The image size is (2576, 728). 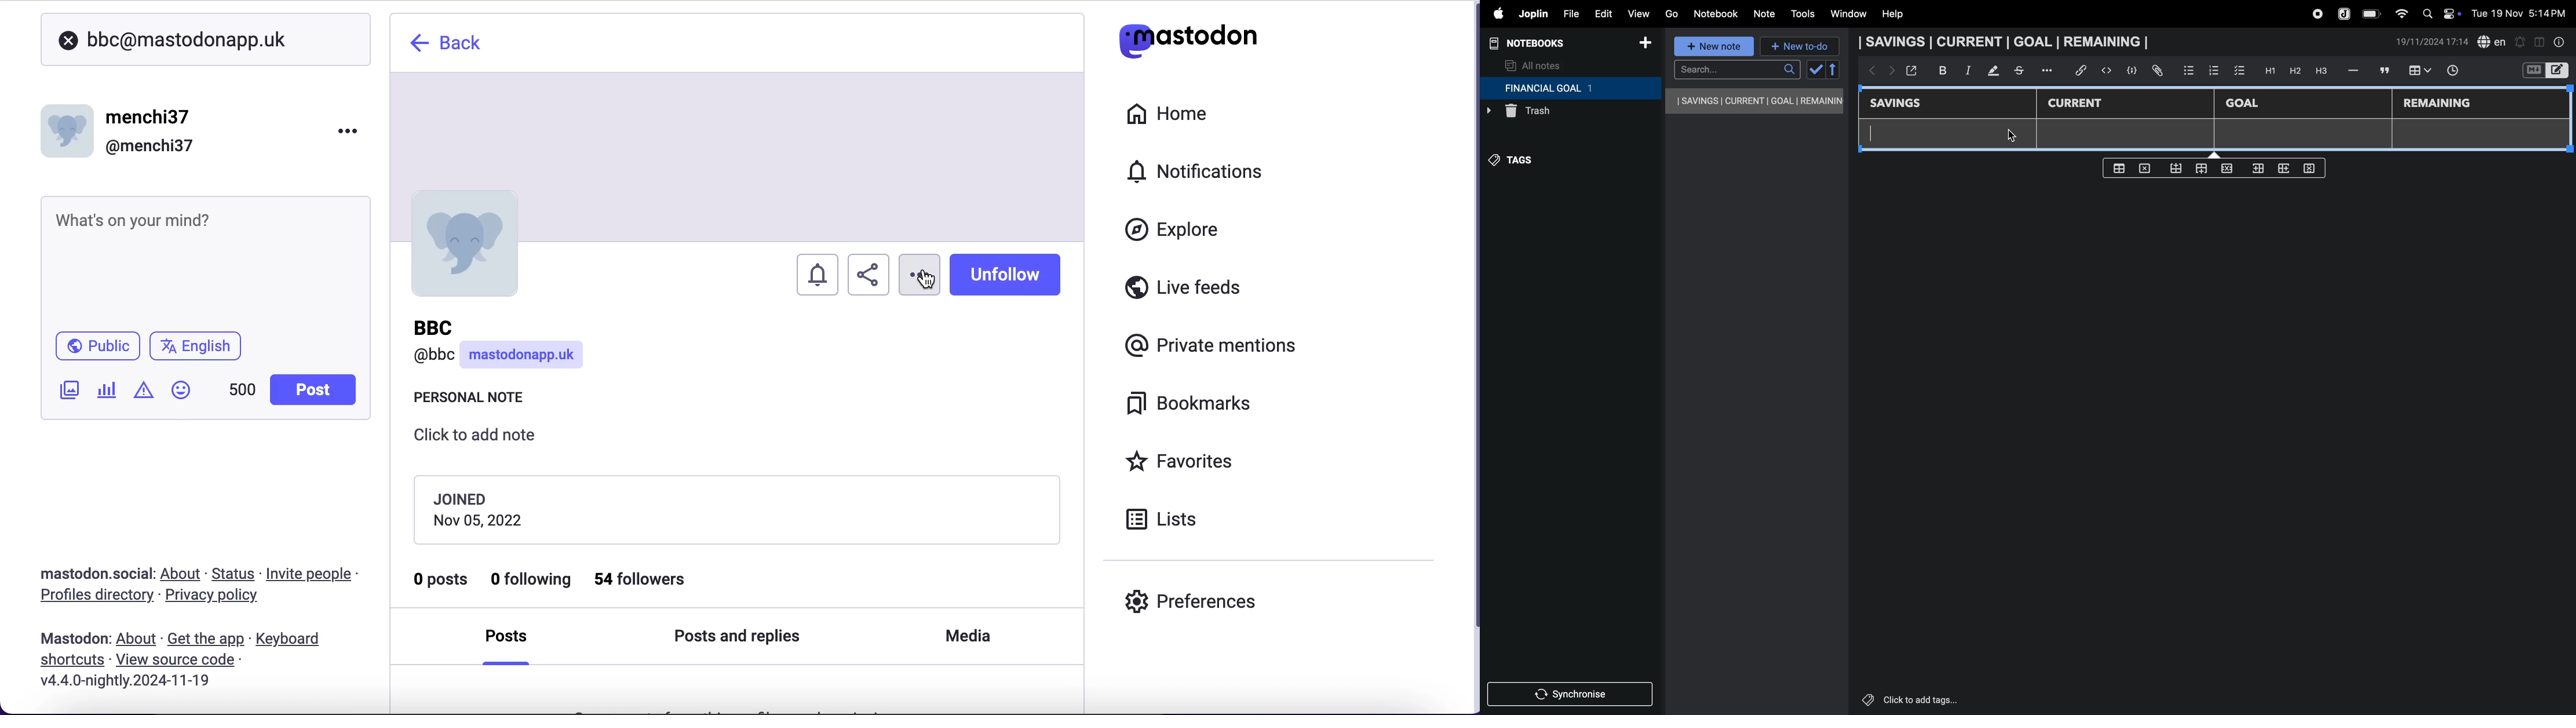 I want to click on h2, so click(x=2294, y=70).